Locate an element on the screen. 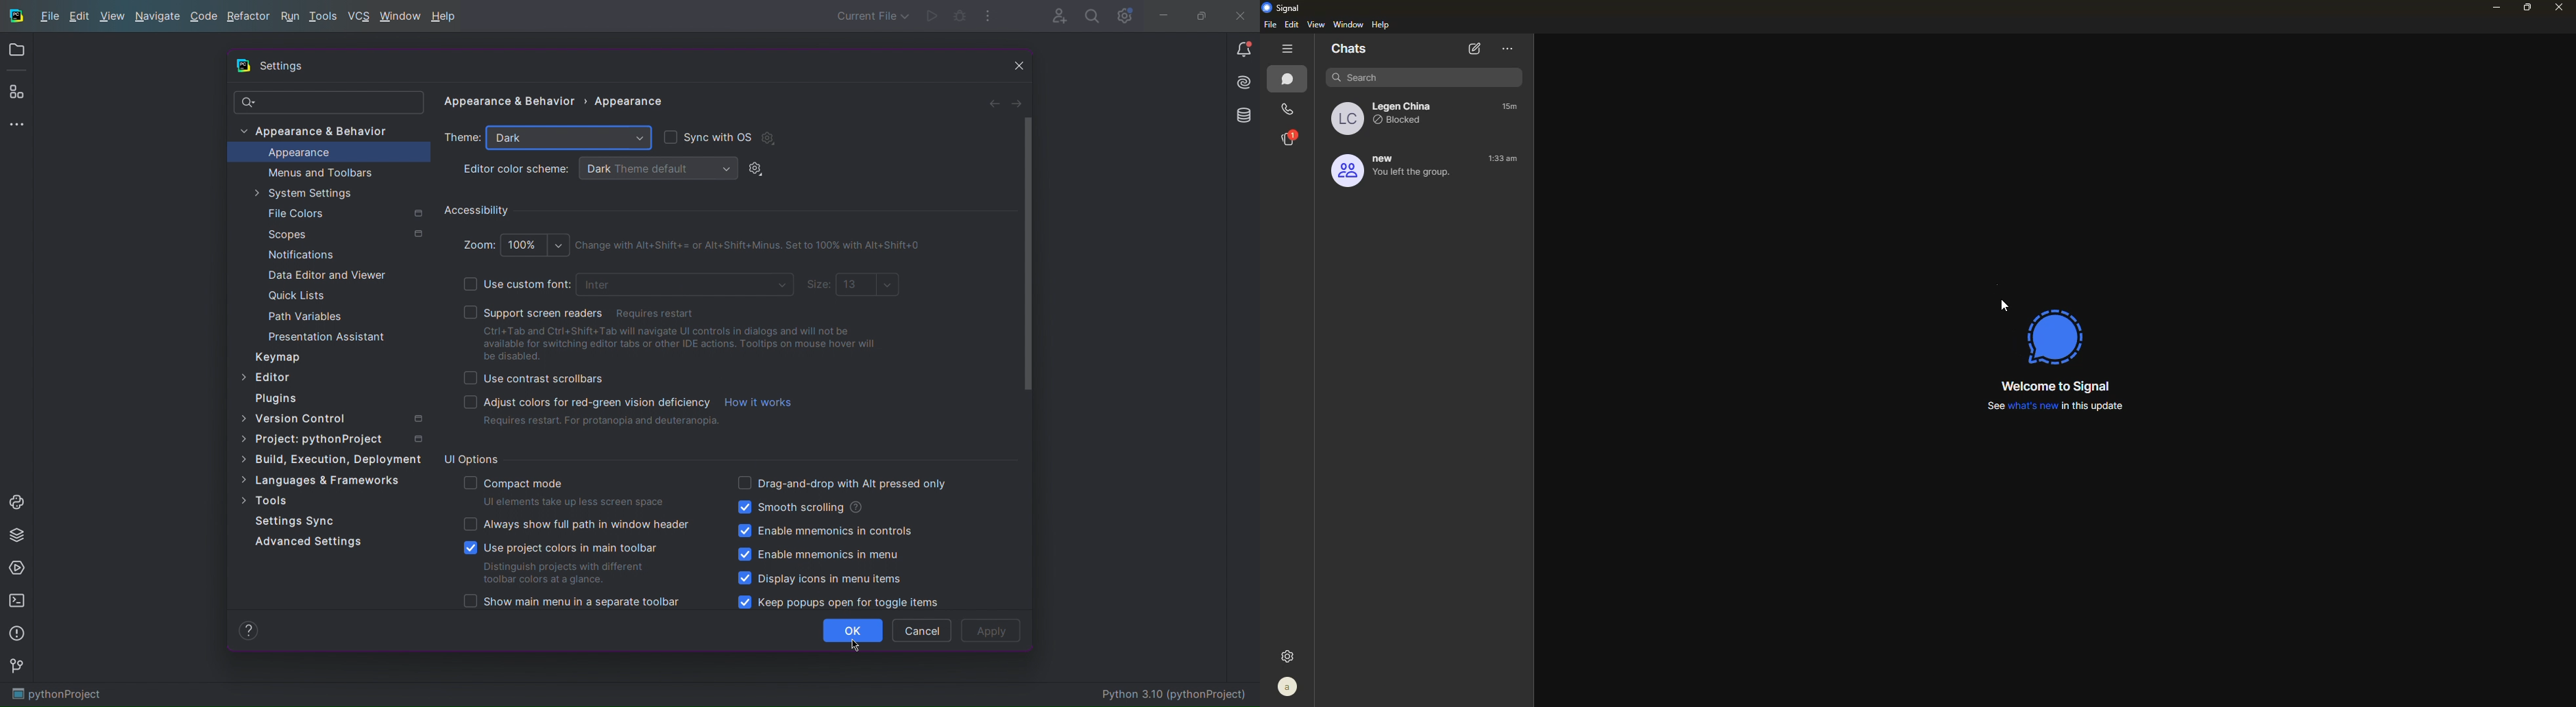 This screenshot has width=2576, height=728. Close is located at coordinates (1013, 65).